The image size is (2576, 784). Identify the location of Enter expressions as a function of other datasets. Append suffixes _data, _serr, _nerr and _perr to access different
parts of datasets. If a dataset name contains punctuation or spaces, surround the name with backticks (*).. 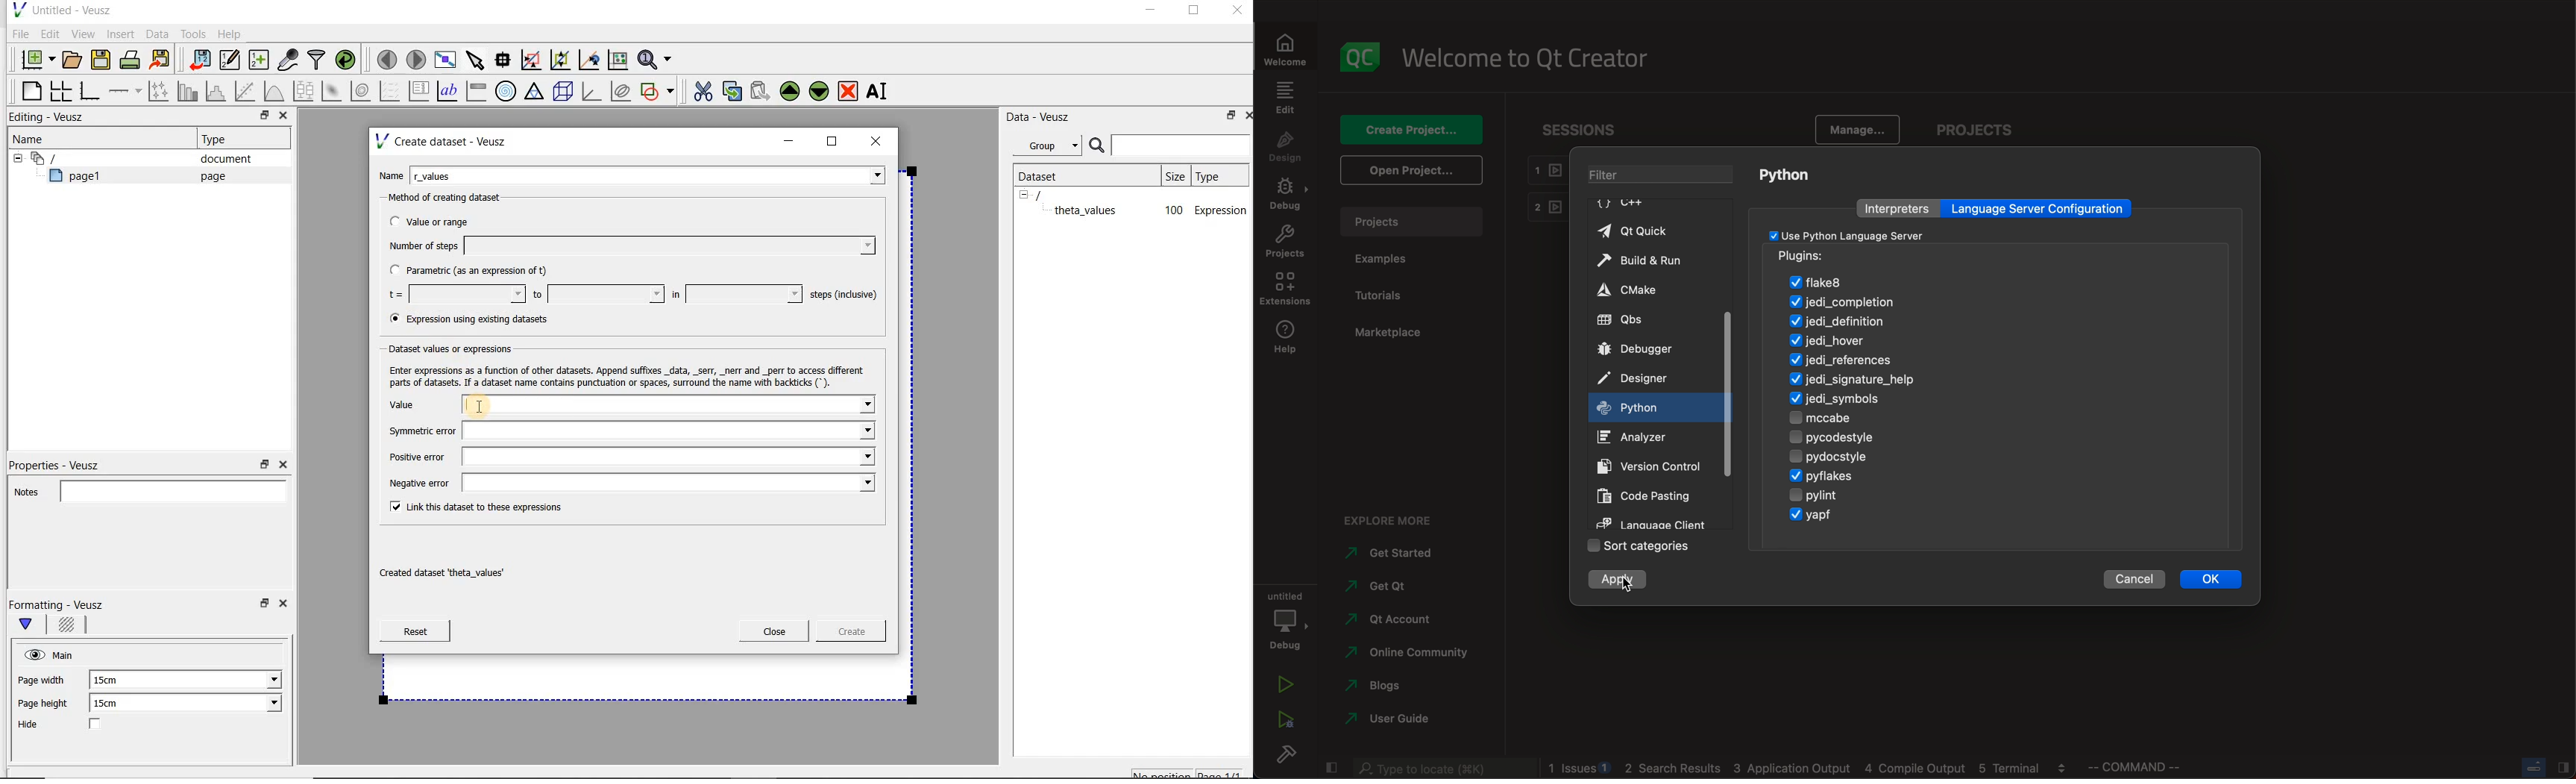
(623, 375).